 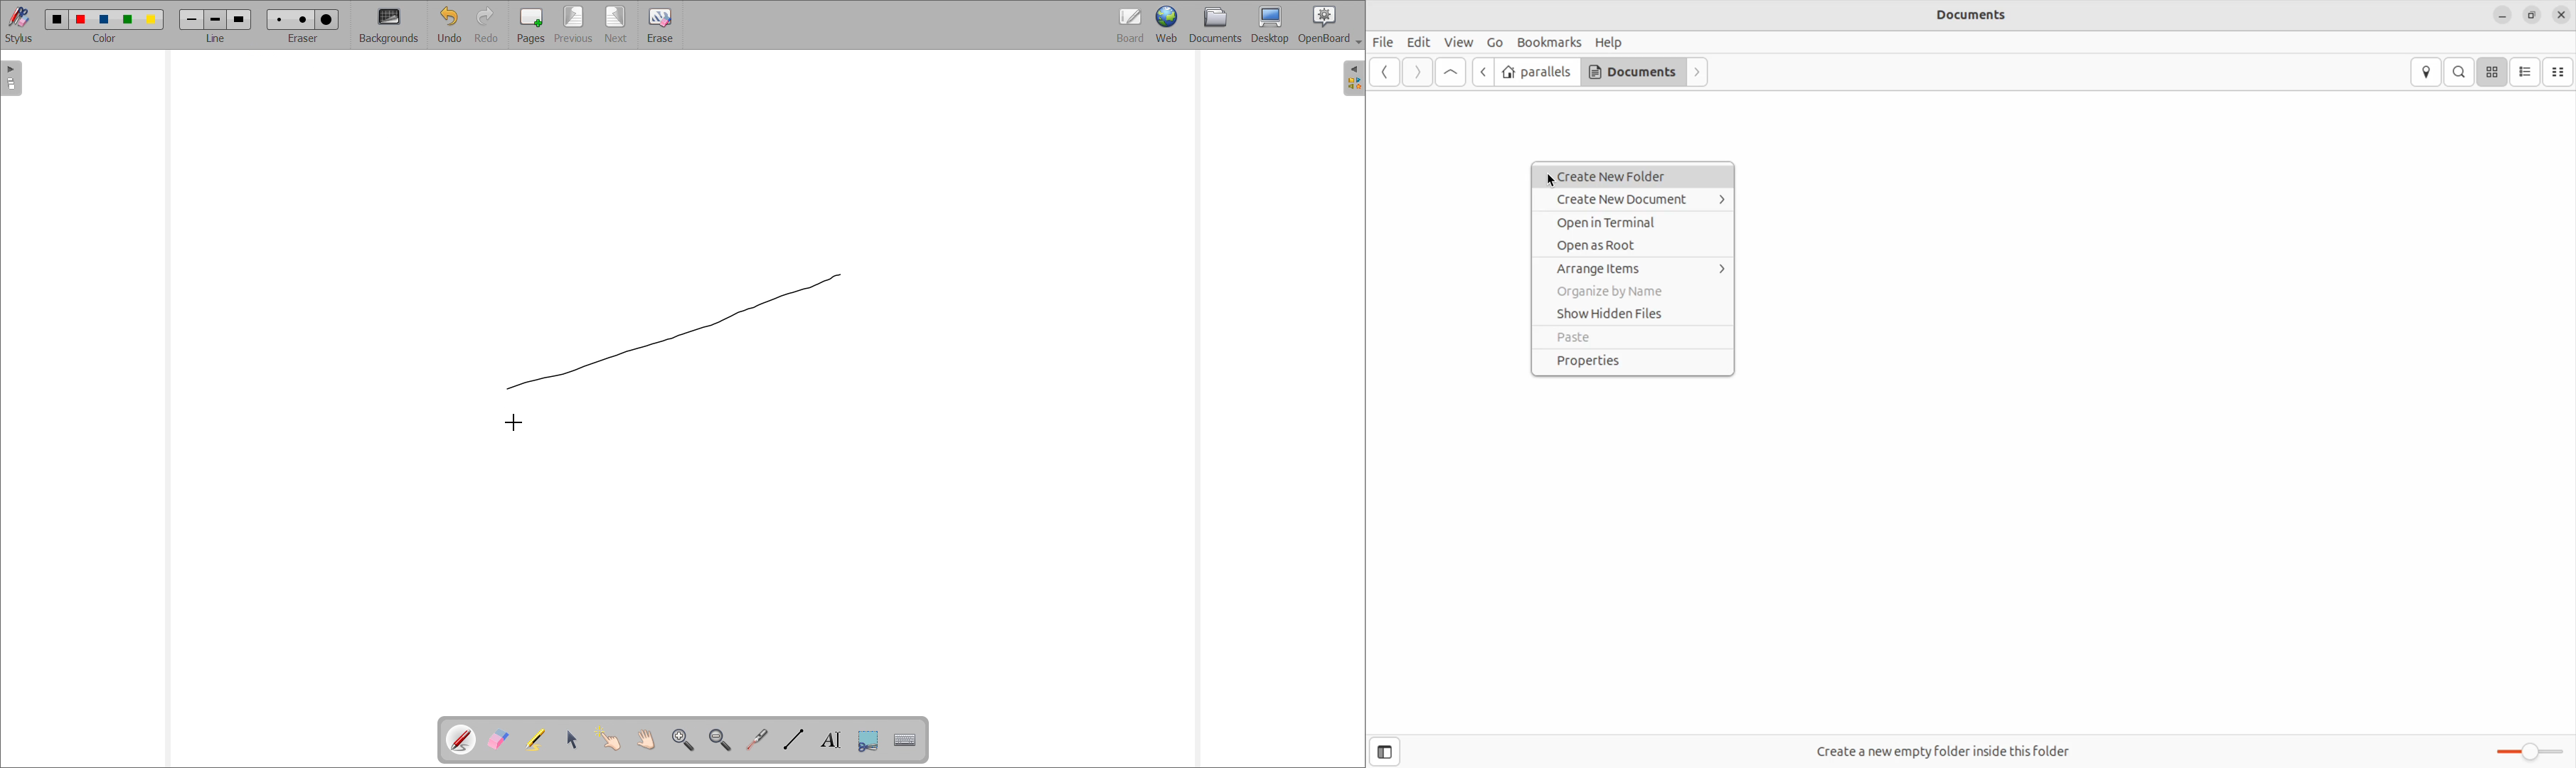 What do you see at coordinates (1215, 26) in the screenshot?
I see `documents` at bounding box center [1215, 26].